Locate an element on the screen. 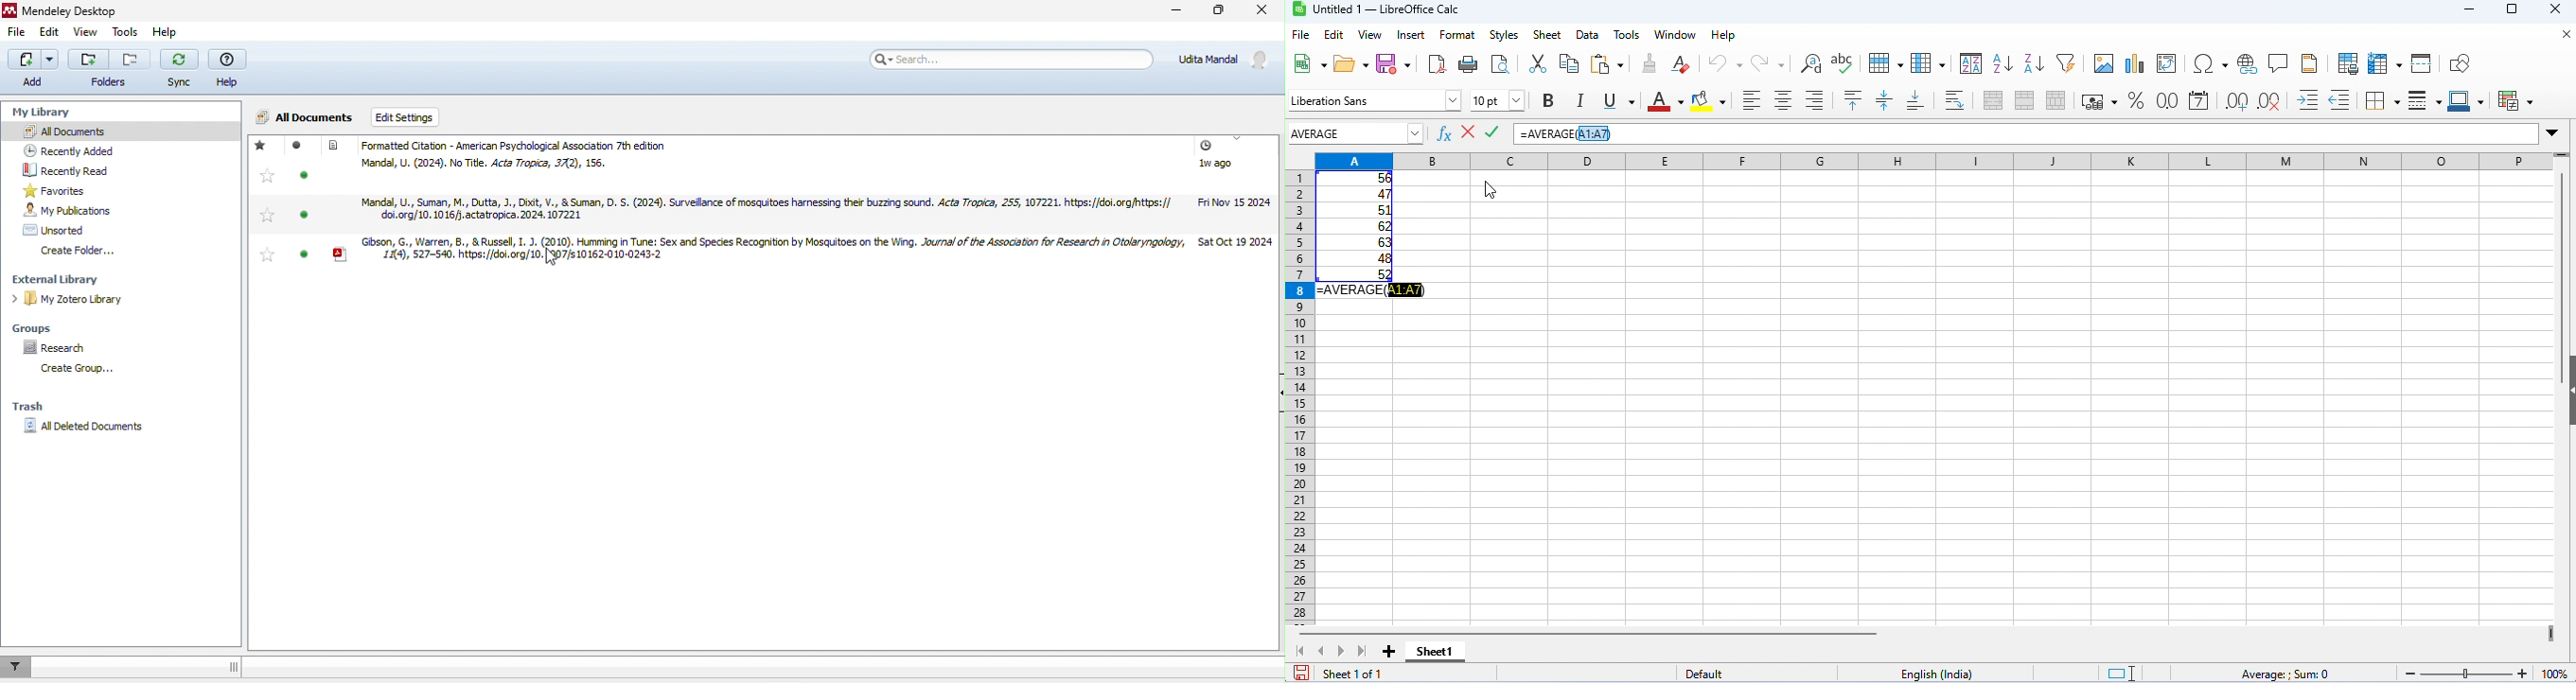 The image size is (2576, 700). vertical scroll bar is located at coordinates (2562, 256).